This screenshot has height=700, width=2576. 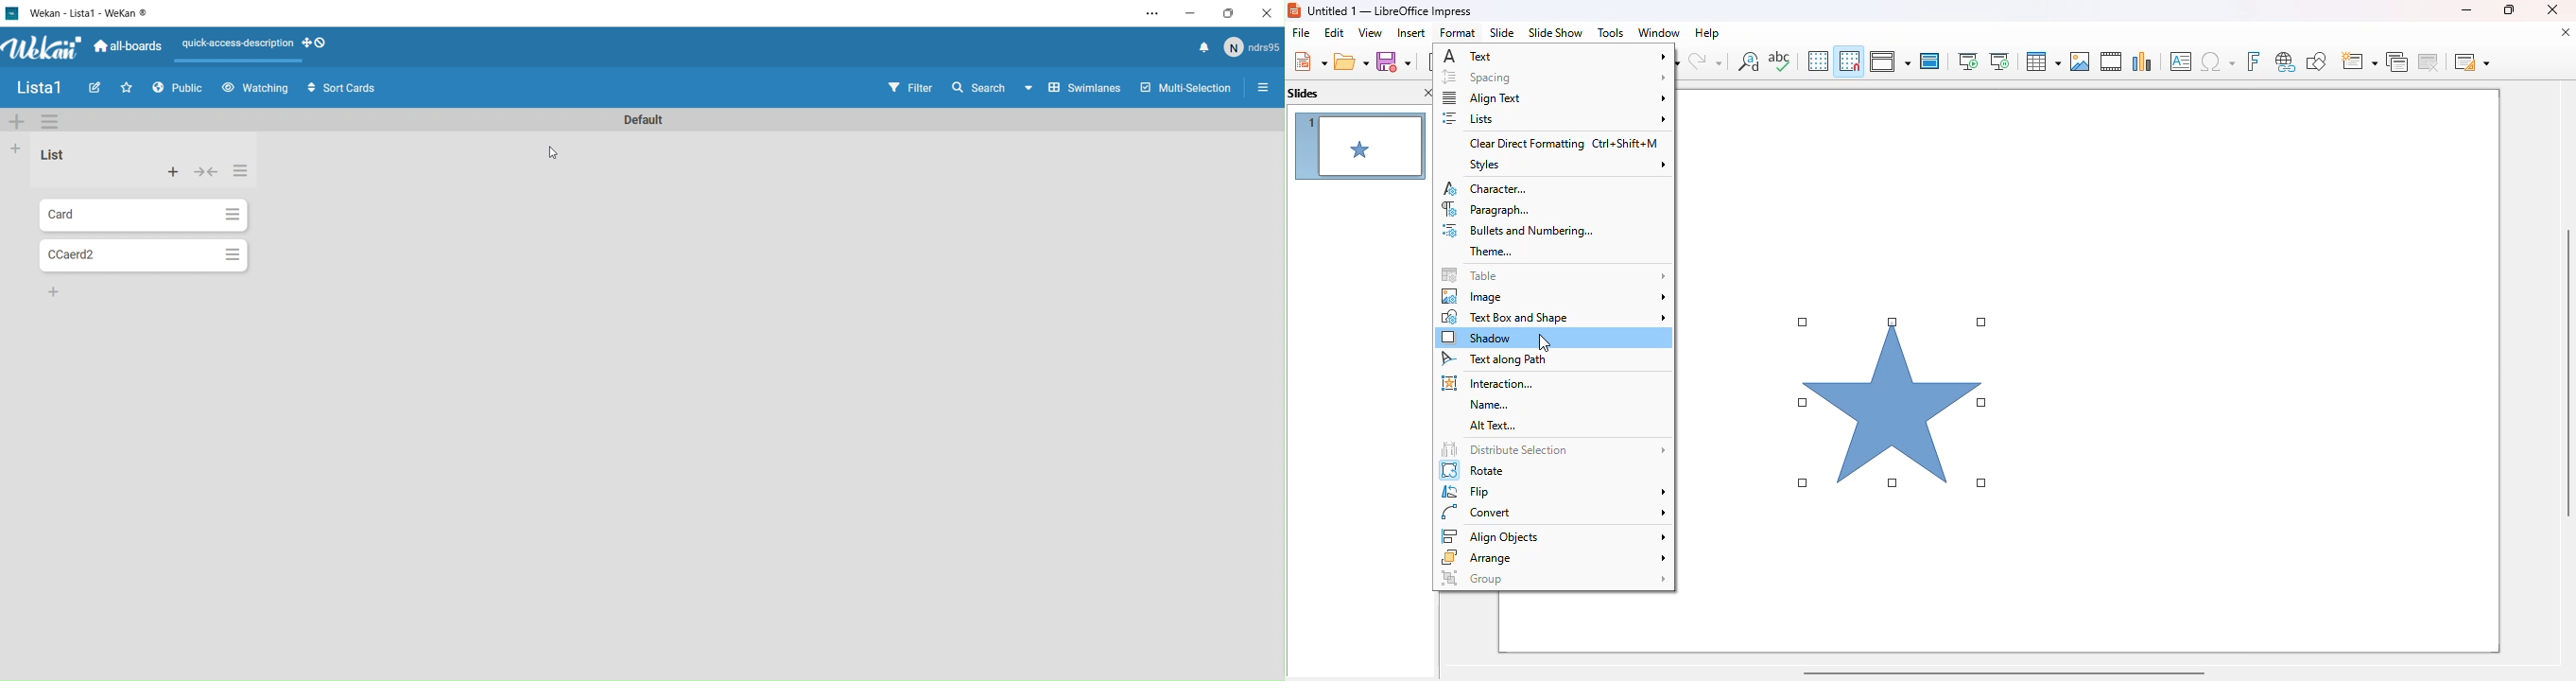 I want to click on insert text box, so click(x=2181, y=61).